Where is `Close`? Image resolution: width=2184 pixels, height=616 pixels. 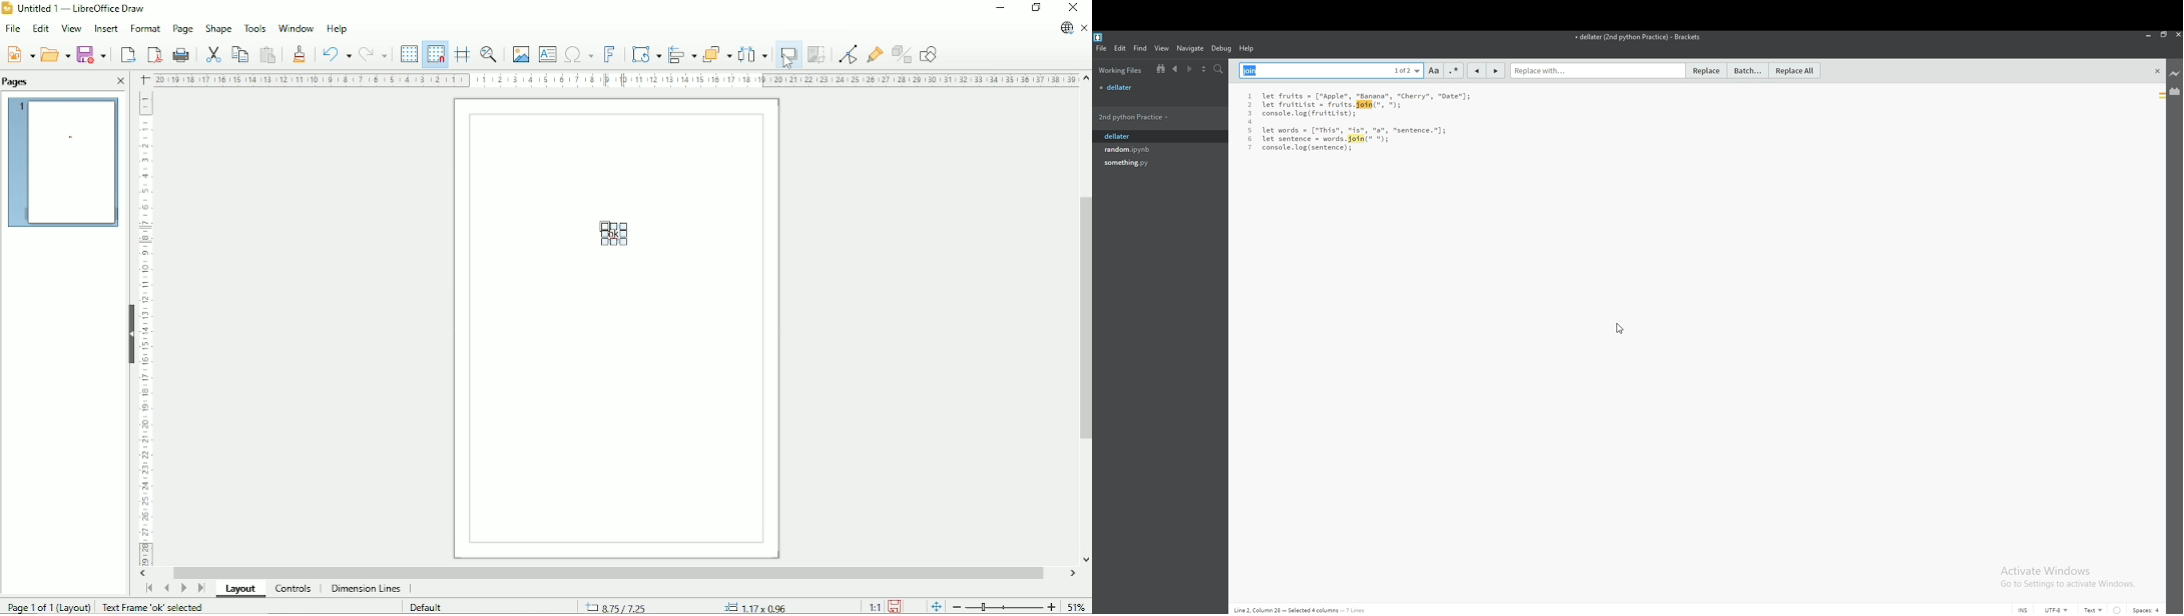 Close is located at coordinates (120, 81).